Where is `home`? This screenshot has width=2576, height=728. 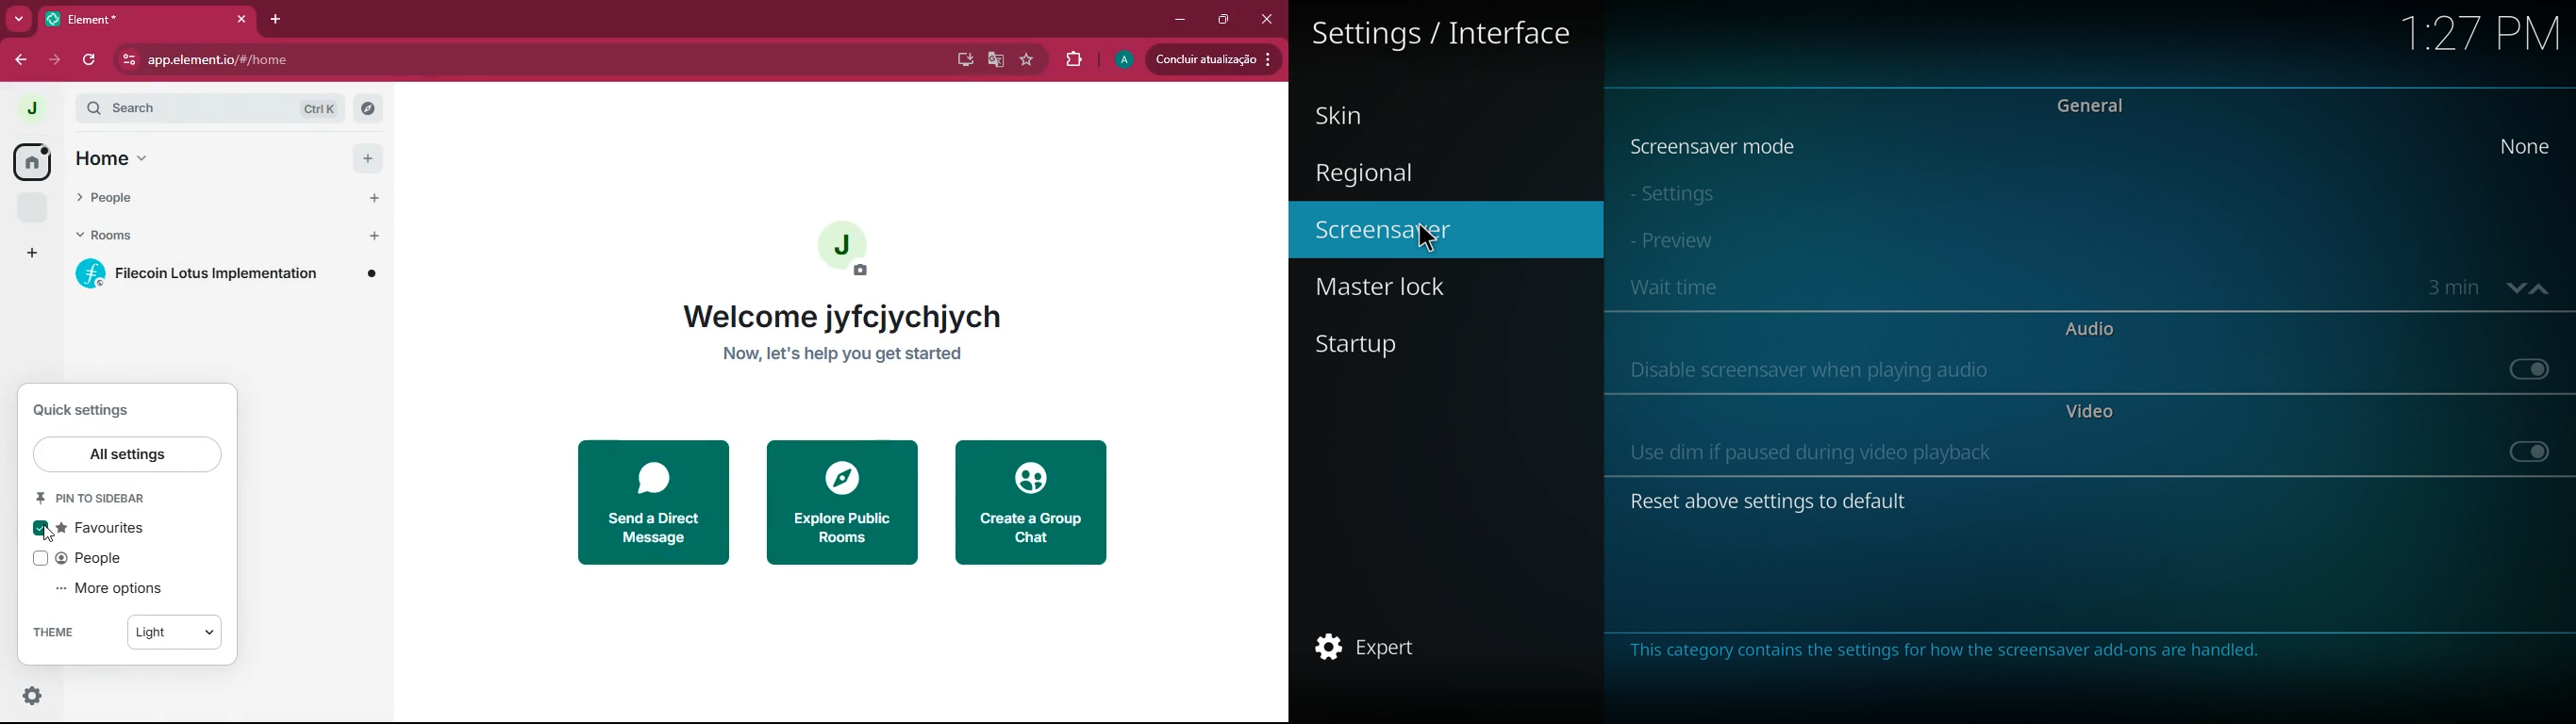
home is located at coordinates (101, 161).